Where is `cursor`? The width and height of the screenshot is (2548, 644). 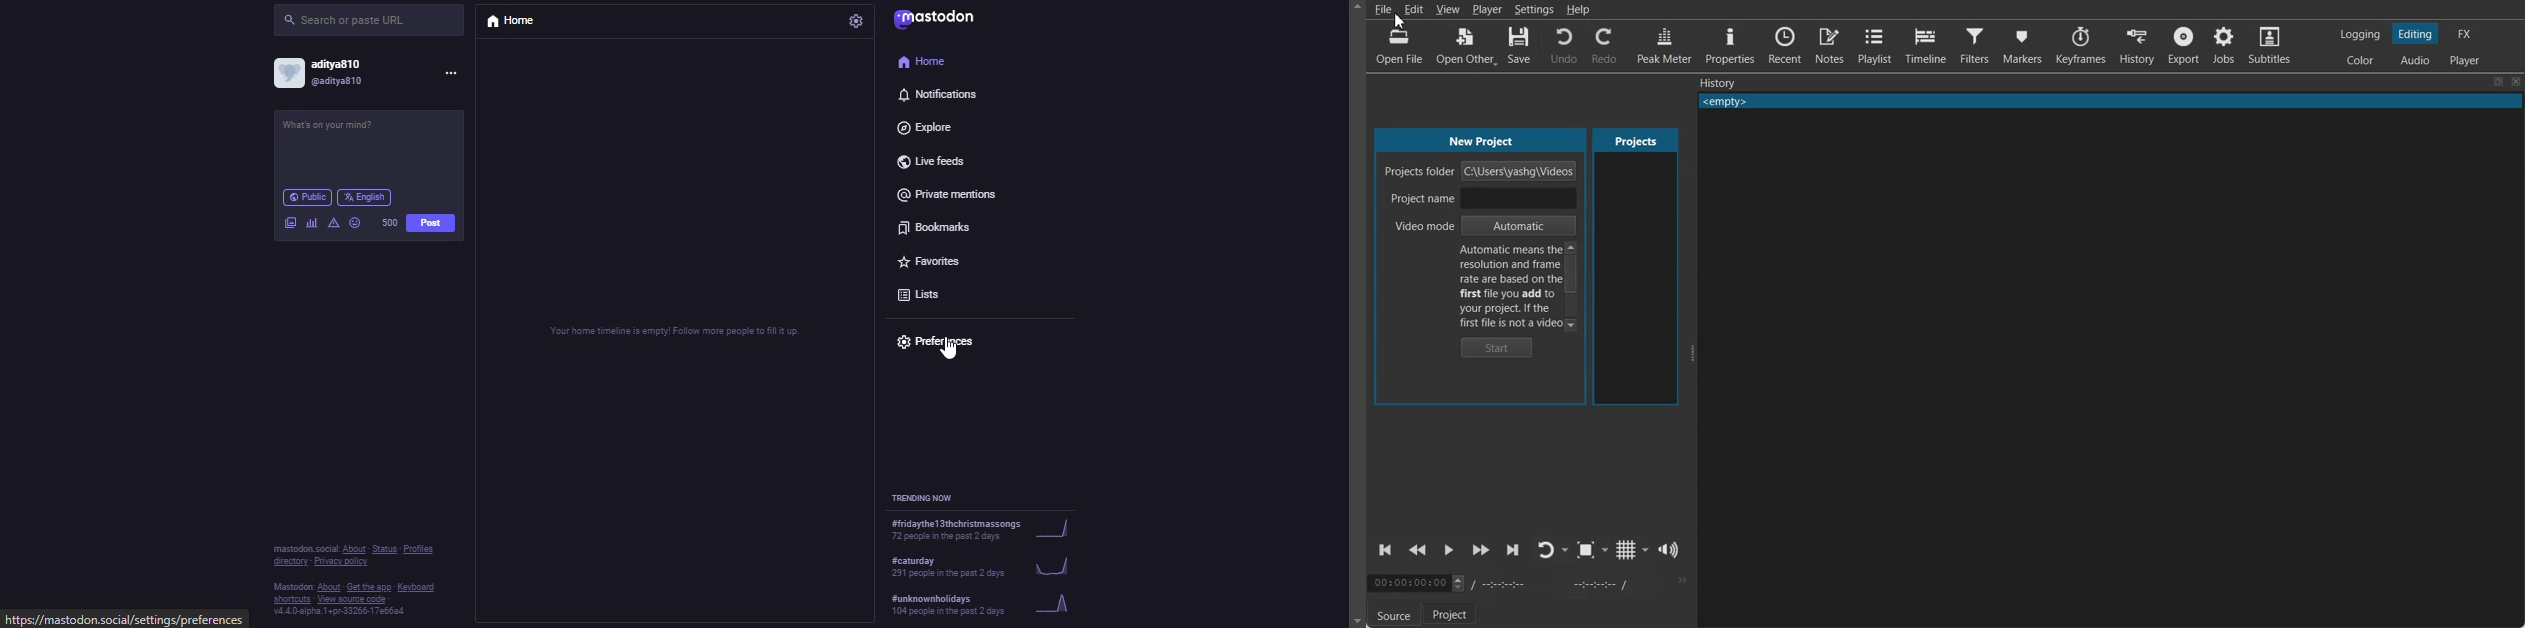 cursor is located at coordinates (946, 351).